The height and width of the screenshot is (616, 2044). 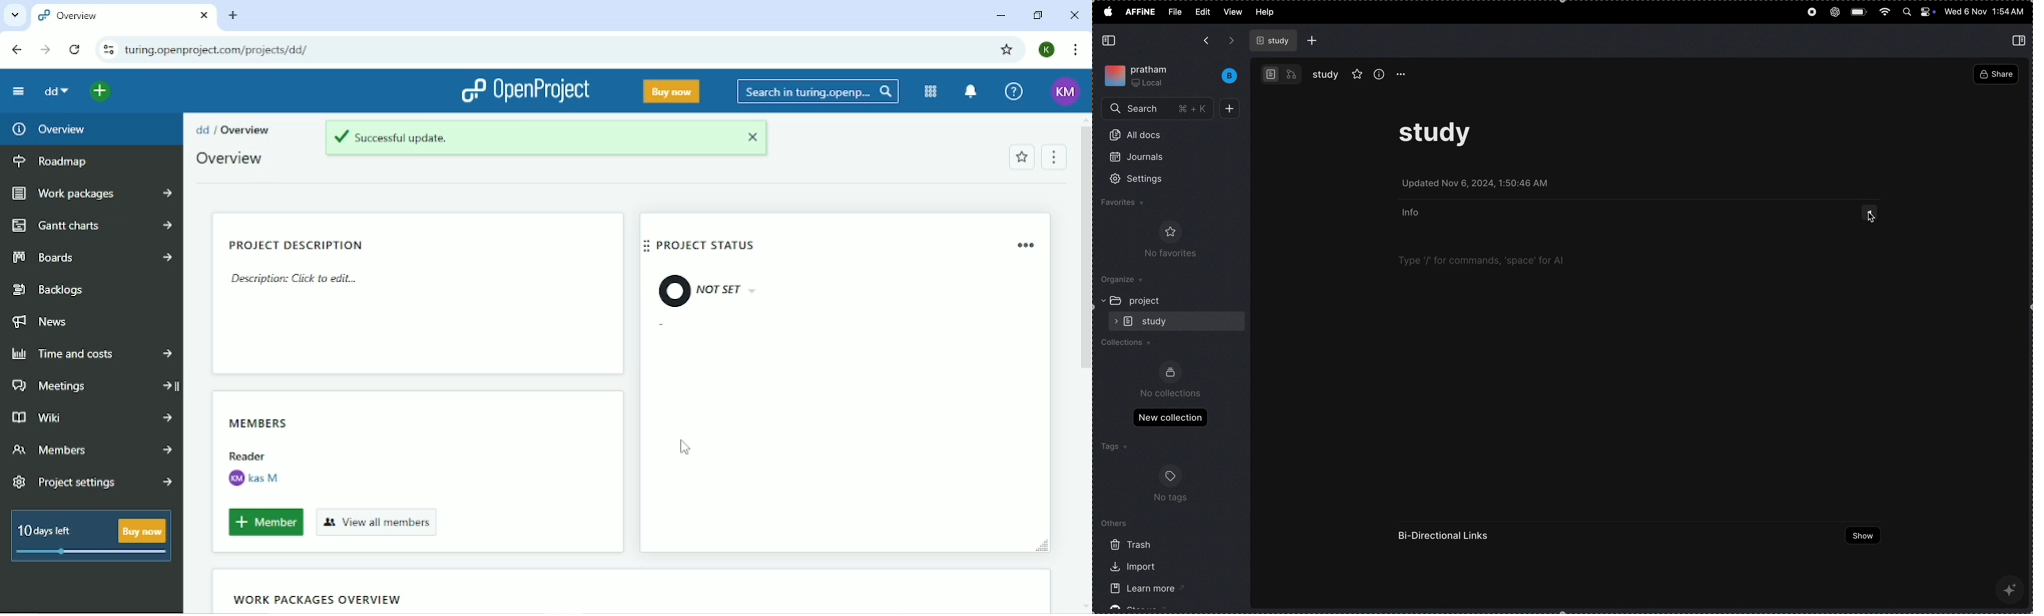 What do you see at coordinates (1107, 11) in the screenshot?
I see `apple menu` at bounding box center [1107, 11].